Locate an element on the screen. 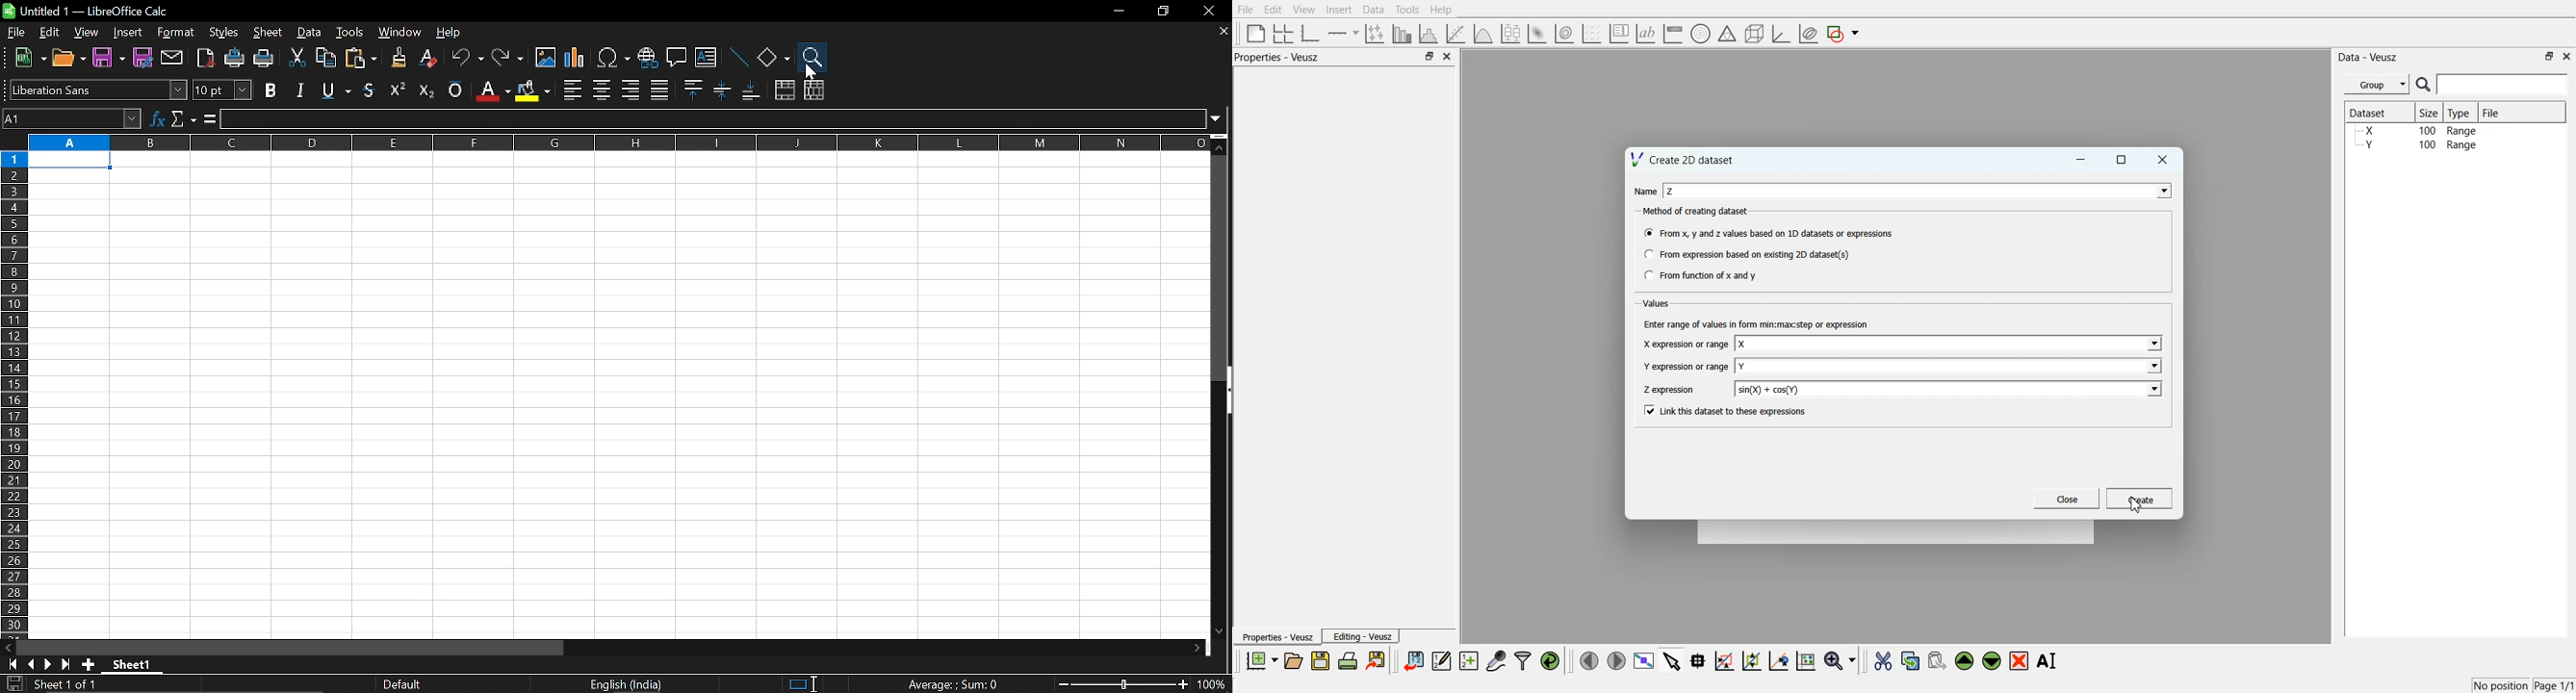 The width and height of the screenshot is (2576, 700). comment is located at coordinates (677, 60).